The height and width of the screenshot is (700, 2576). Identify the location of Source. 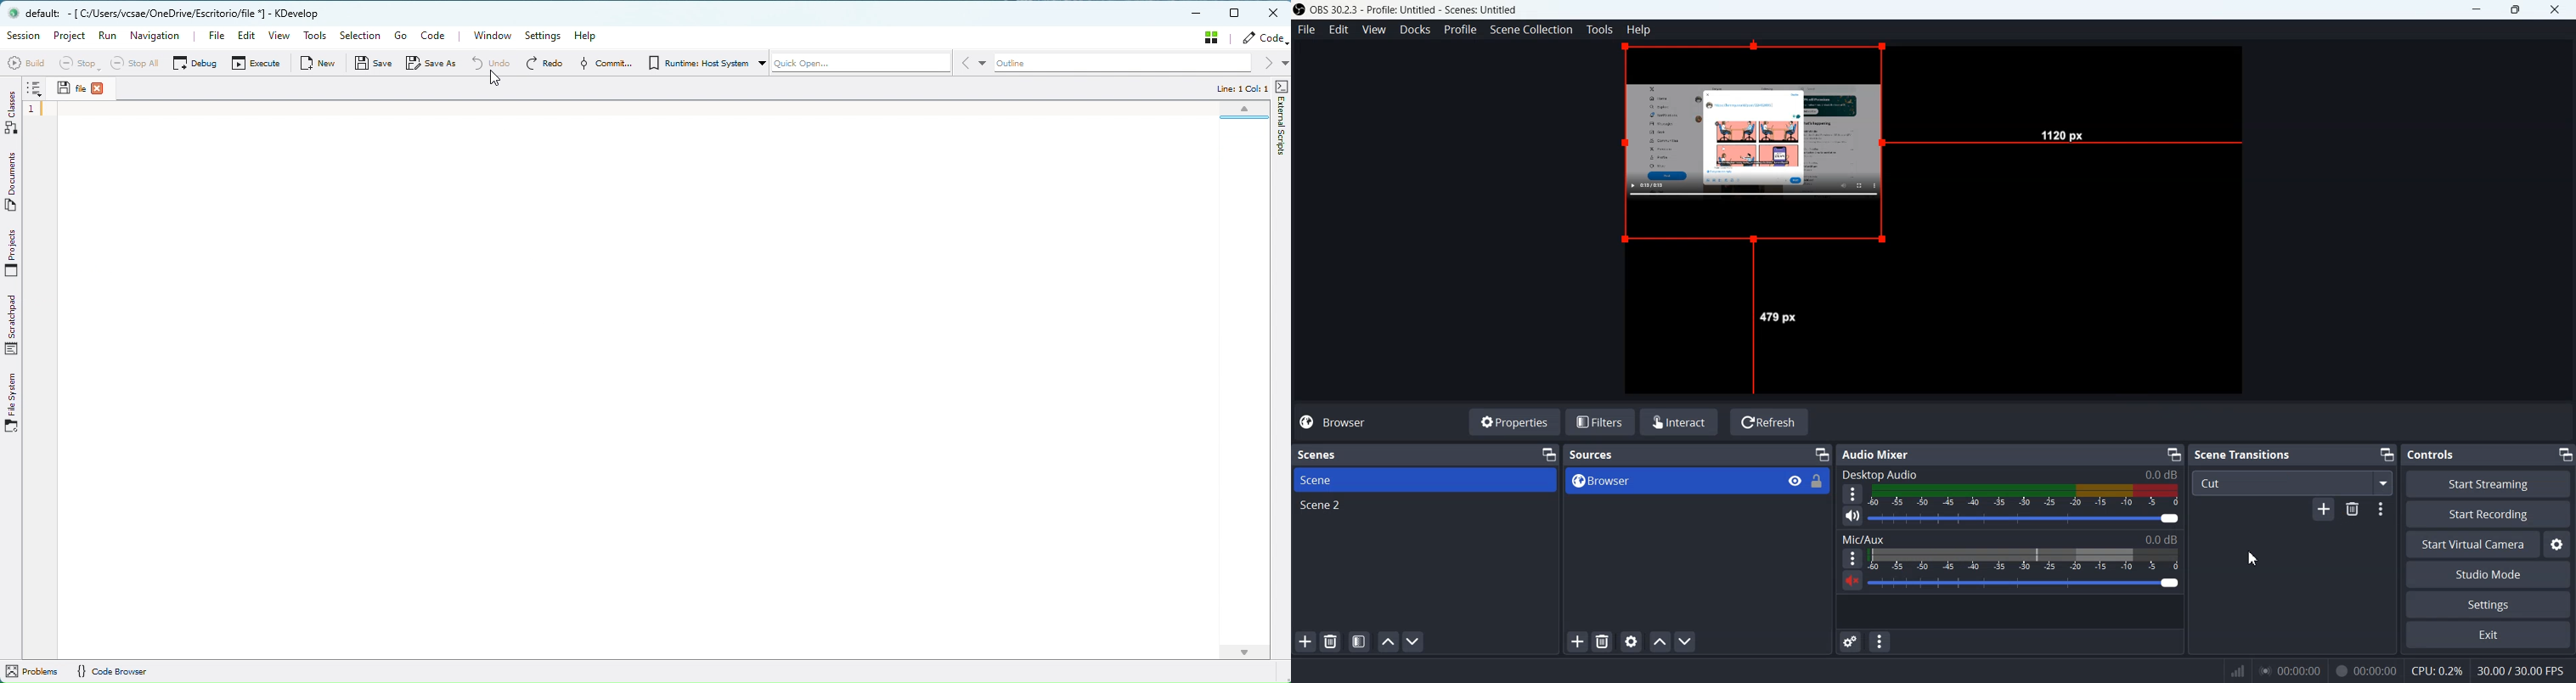
(1761, 146).